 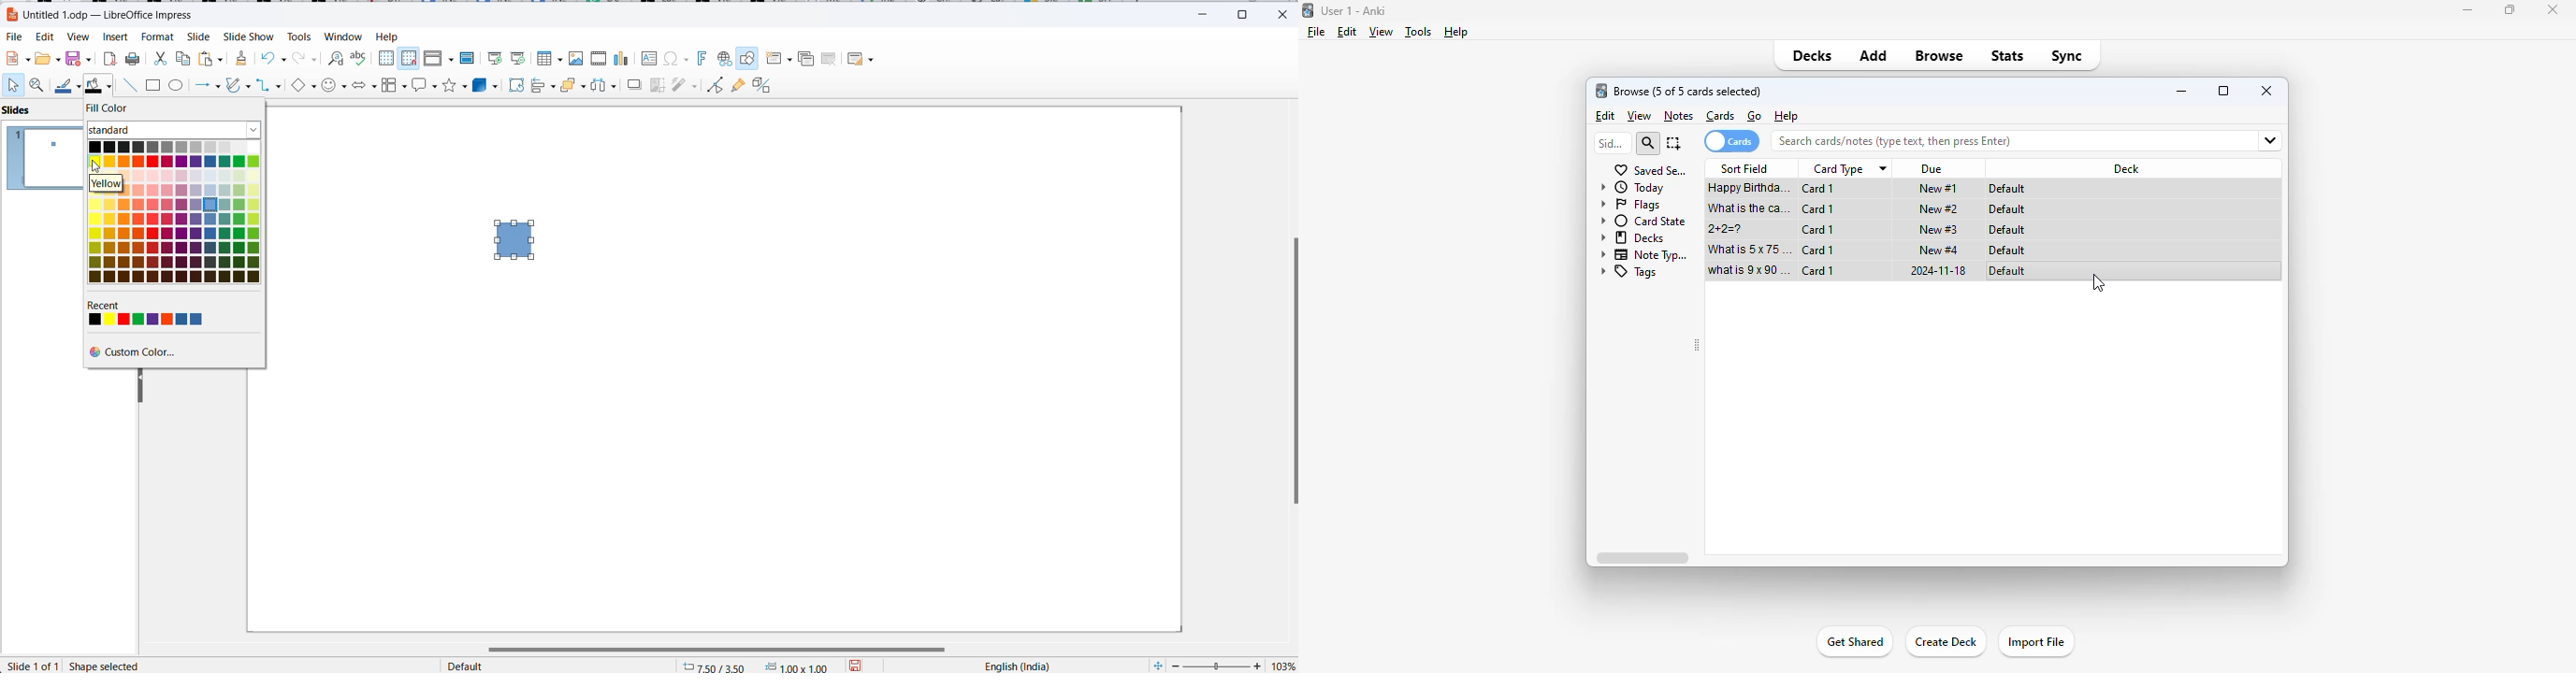 What do you see at coordinates (1607, 116) in the screenshot?
I see `edit` at bounding box center [1607, 116].